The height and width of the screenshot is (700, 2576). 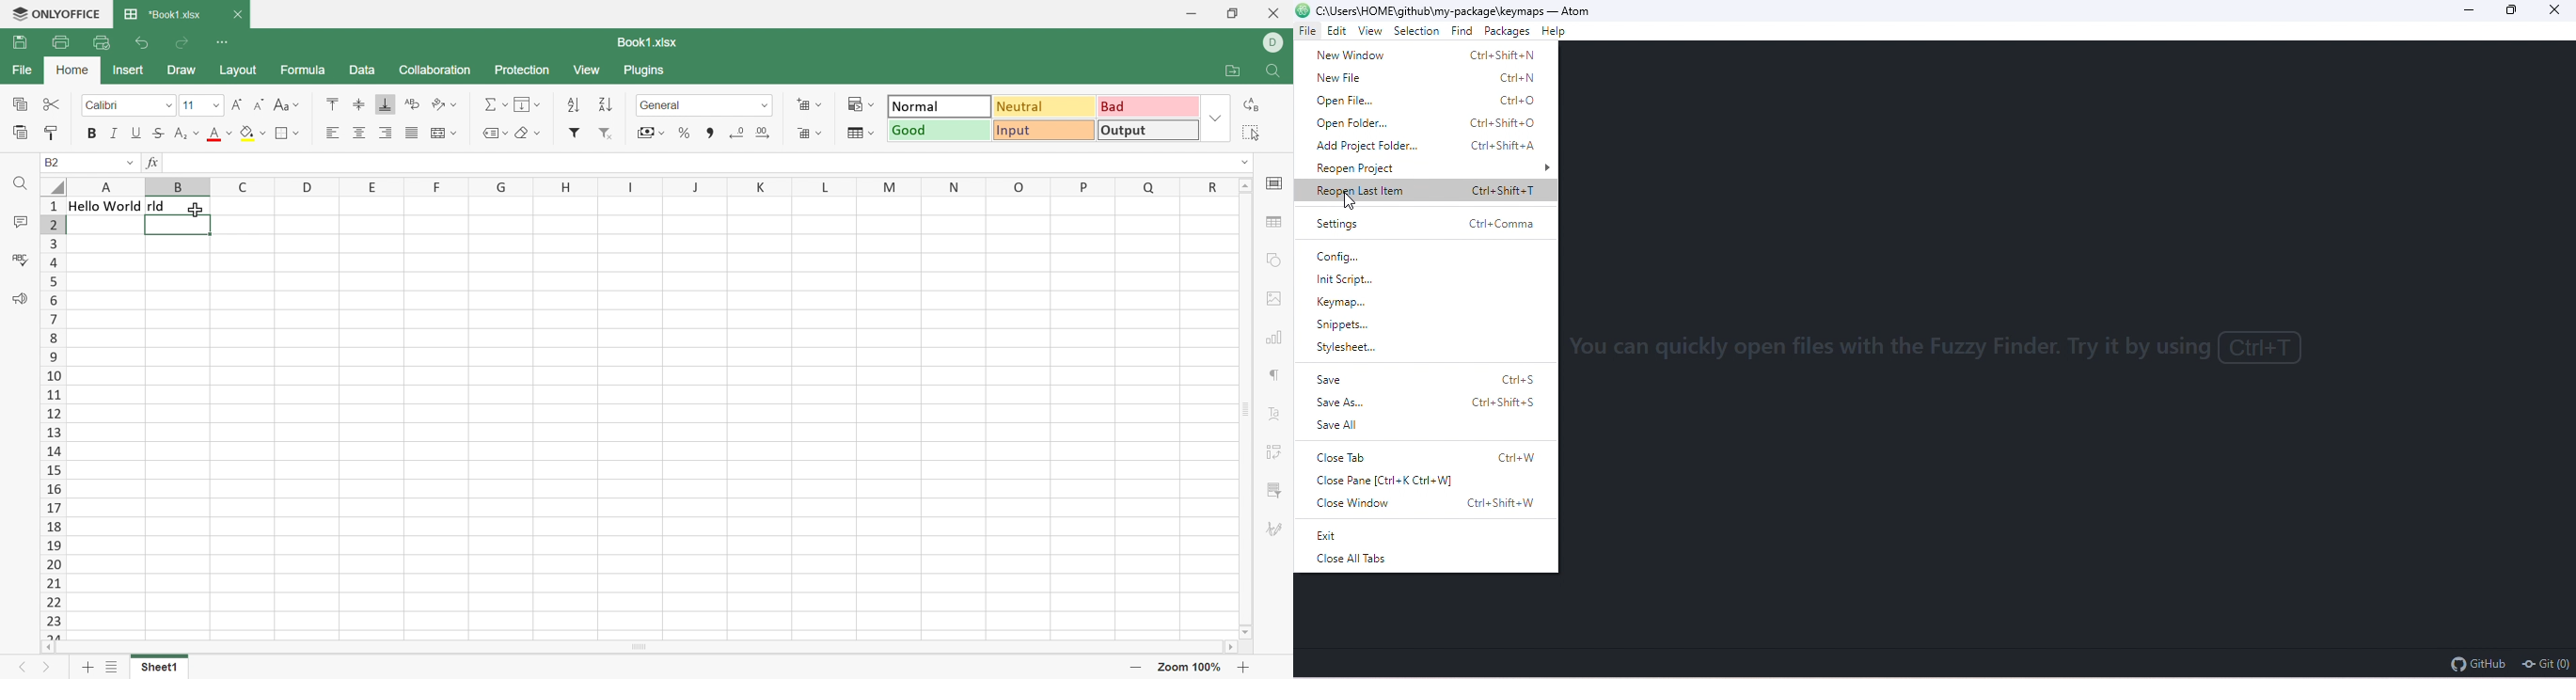 What do you see at coordinates (573, 103) in the screenshot?
I see `Sort ascending` at bounding box center [573, 103].